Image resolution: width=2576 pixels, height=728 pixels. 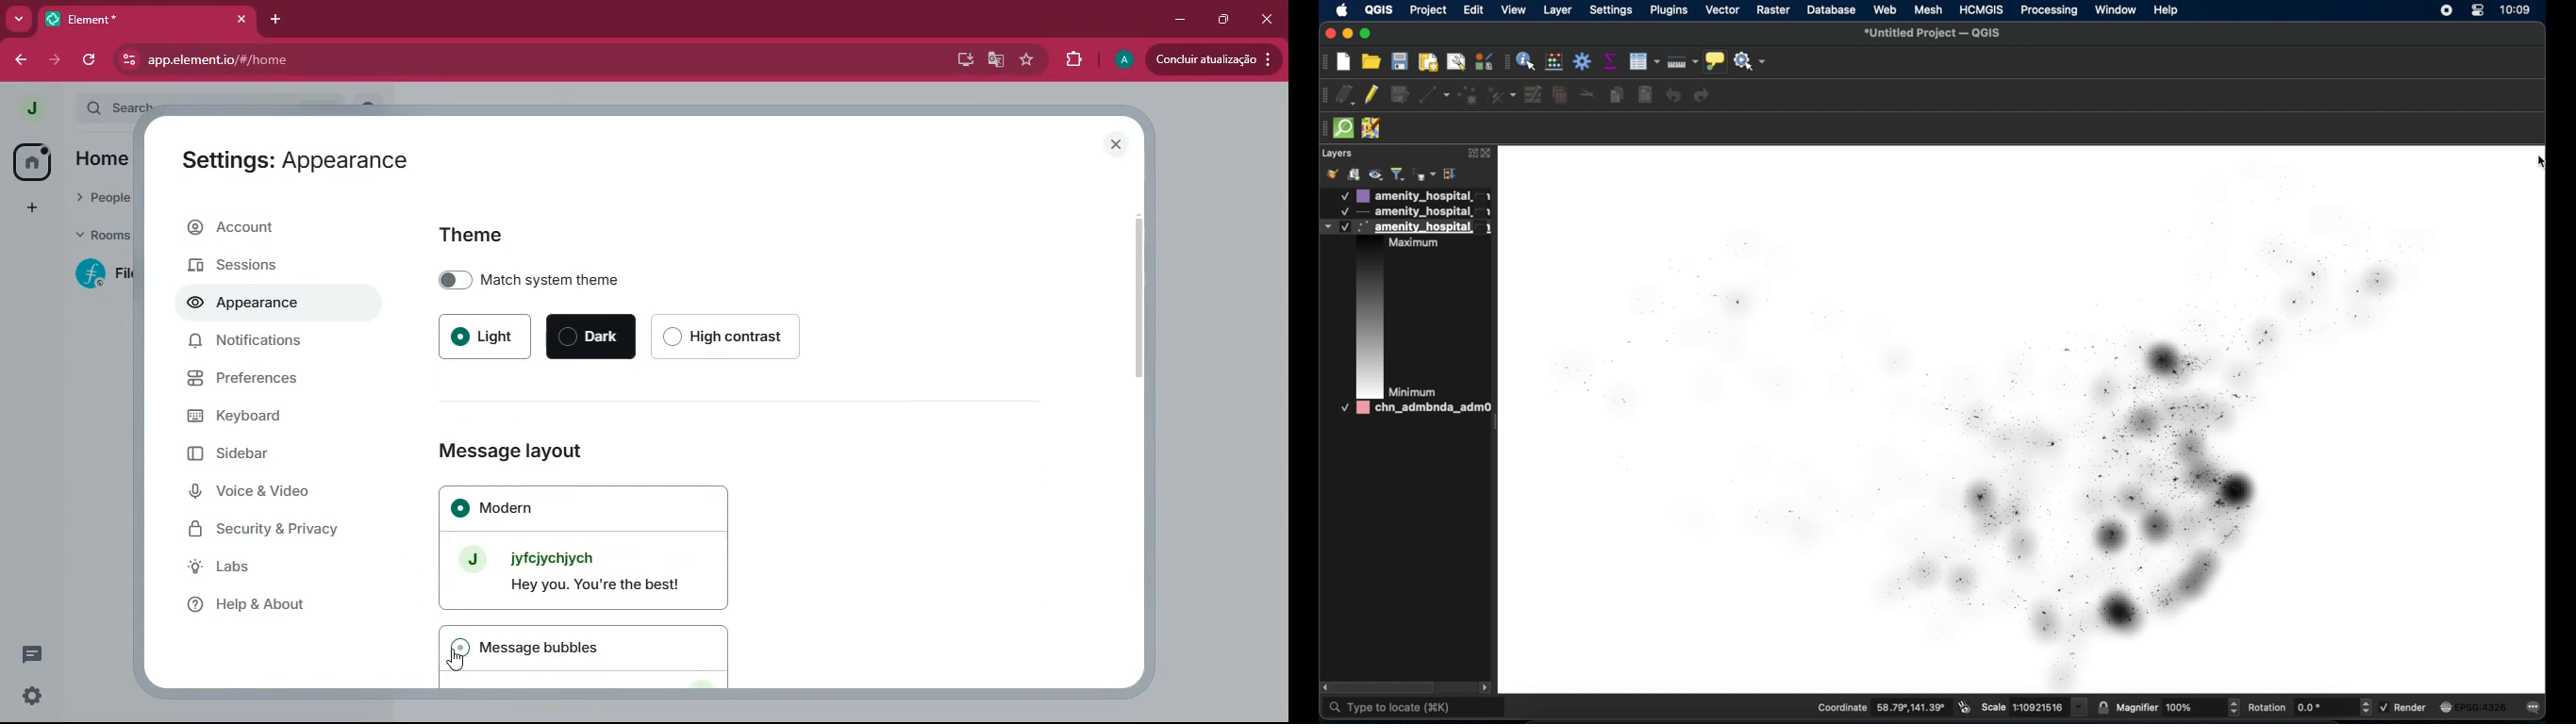 What do you see at coordinates (457, 660) in the screenshot?
I see `Cursor` at bounding box center [457, 660].